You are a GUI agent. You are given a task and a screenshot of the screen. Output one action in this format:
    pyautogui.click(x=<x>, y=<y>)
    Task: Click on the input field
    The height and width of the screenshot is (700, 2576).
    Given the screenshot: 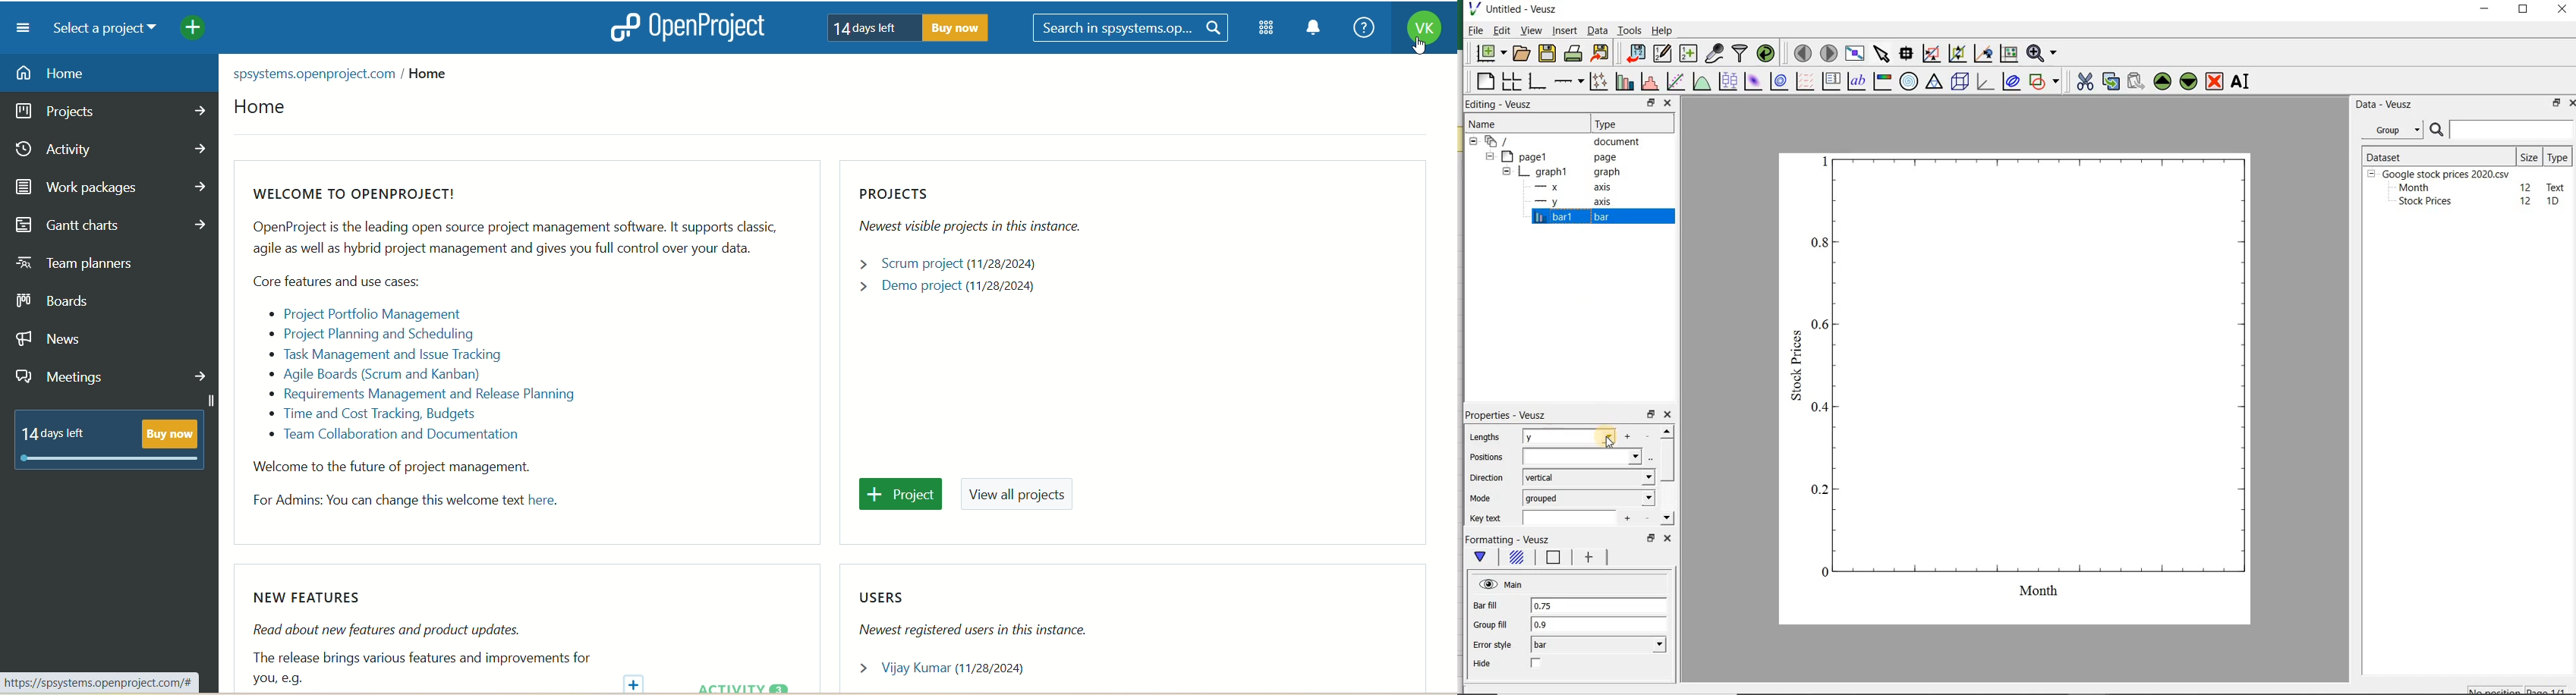 What is the action you would take?
    pyautogui.click(x=1569, y=519)
    